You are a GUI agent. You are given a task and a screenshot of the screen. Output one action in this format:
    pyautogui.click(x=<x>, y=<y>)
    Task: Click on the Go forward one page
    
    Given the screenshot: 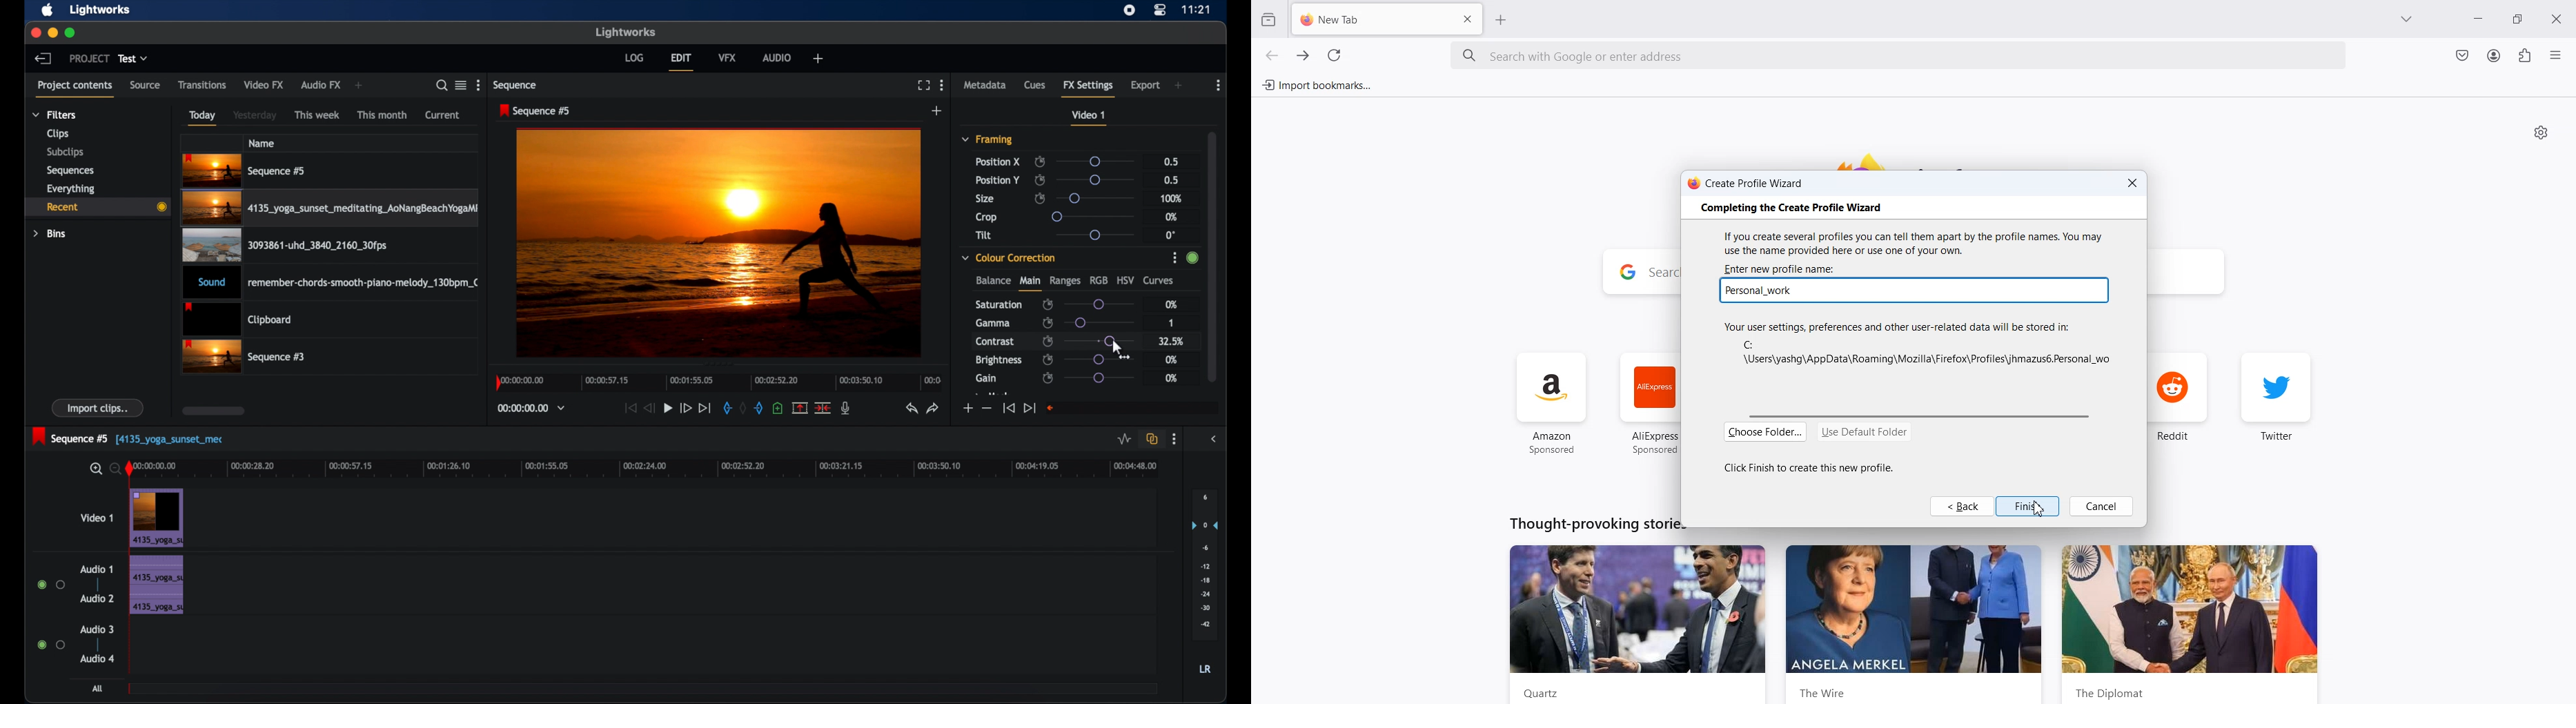 What is the action you would take?
    pyautogui.click(x=1301, y=55)
    